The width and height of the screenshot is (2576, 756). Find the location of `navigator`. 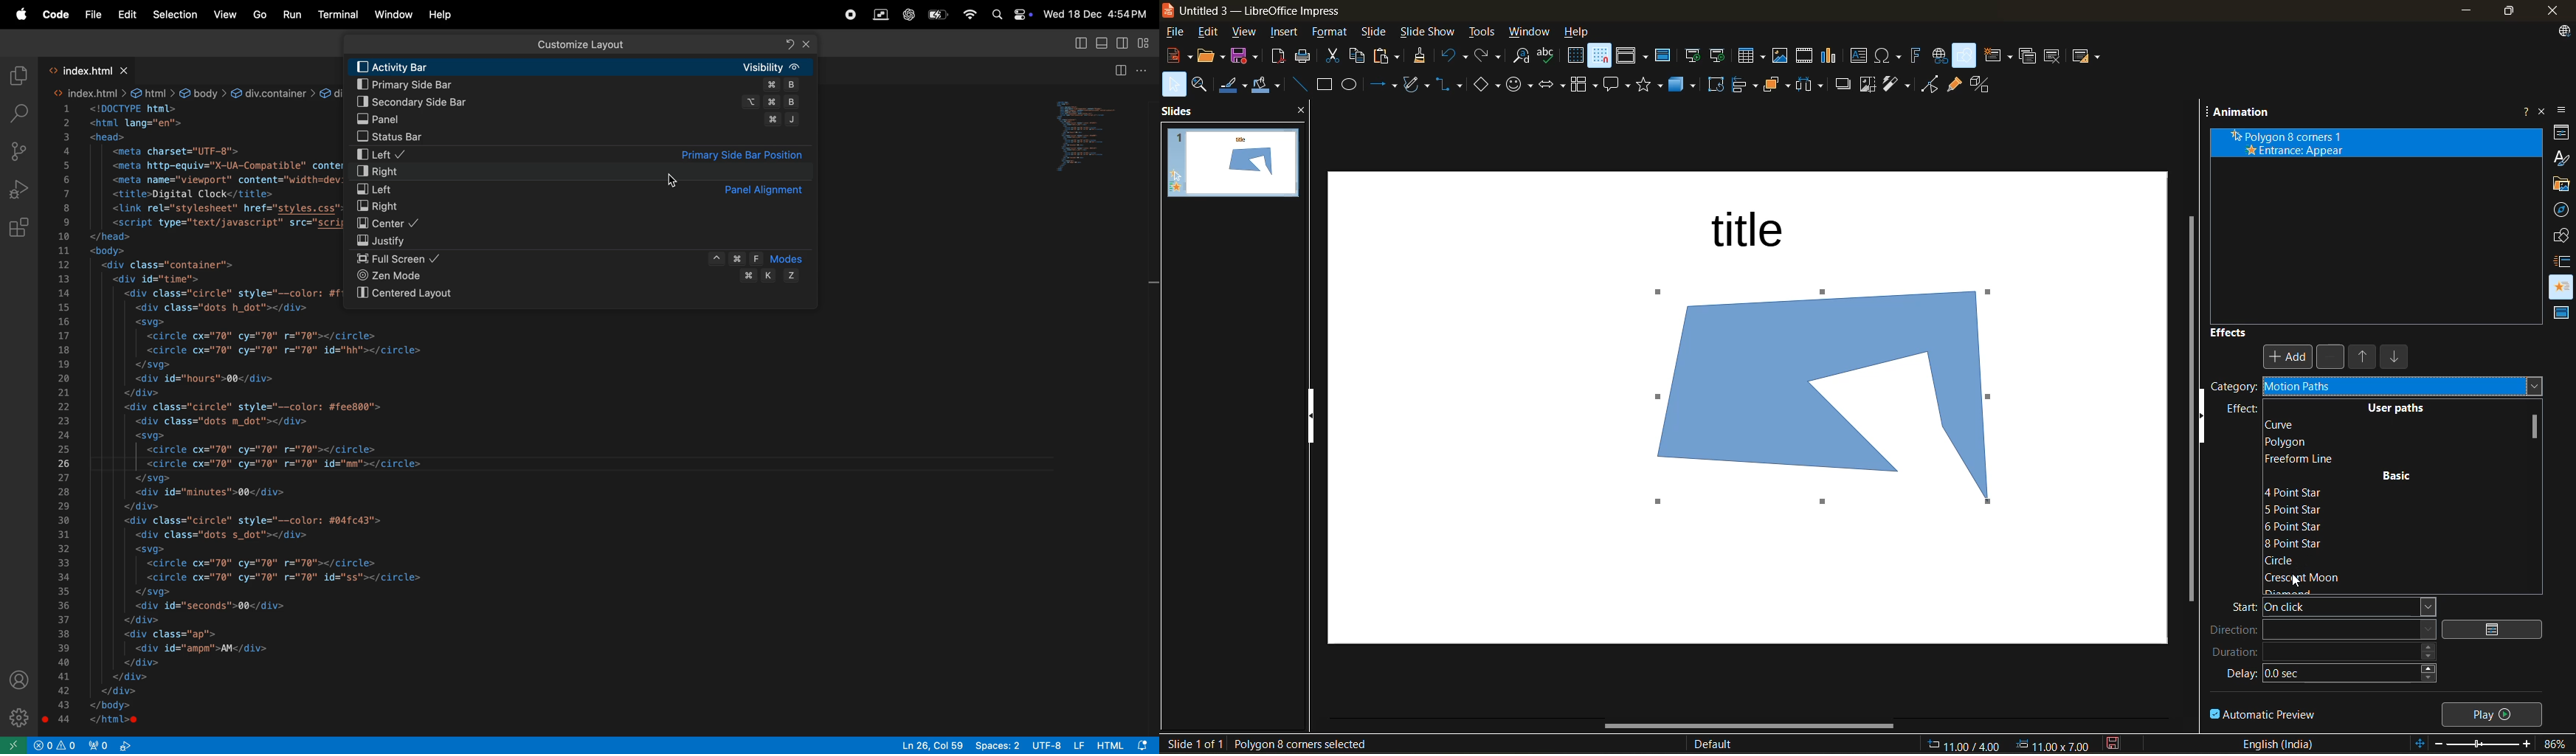

navigator is located at coordinates (2563, 210).